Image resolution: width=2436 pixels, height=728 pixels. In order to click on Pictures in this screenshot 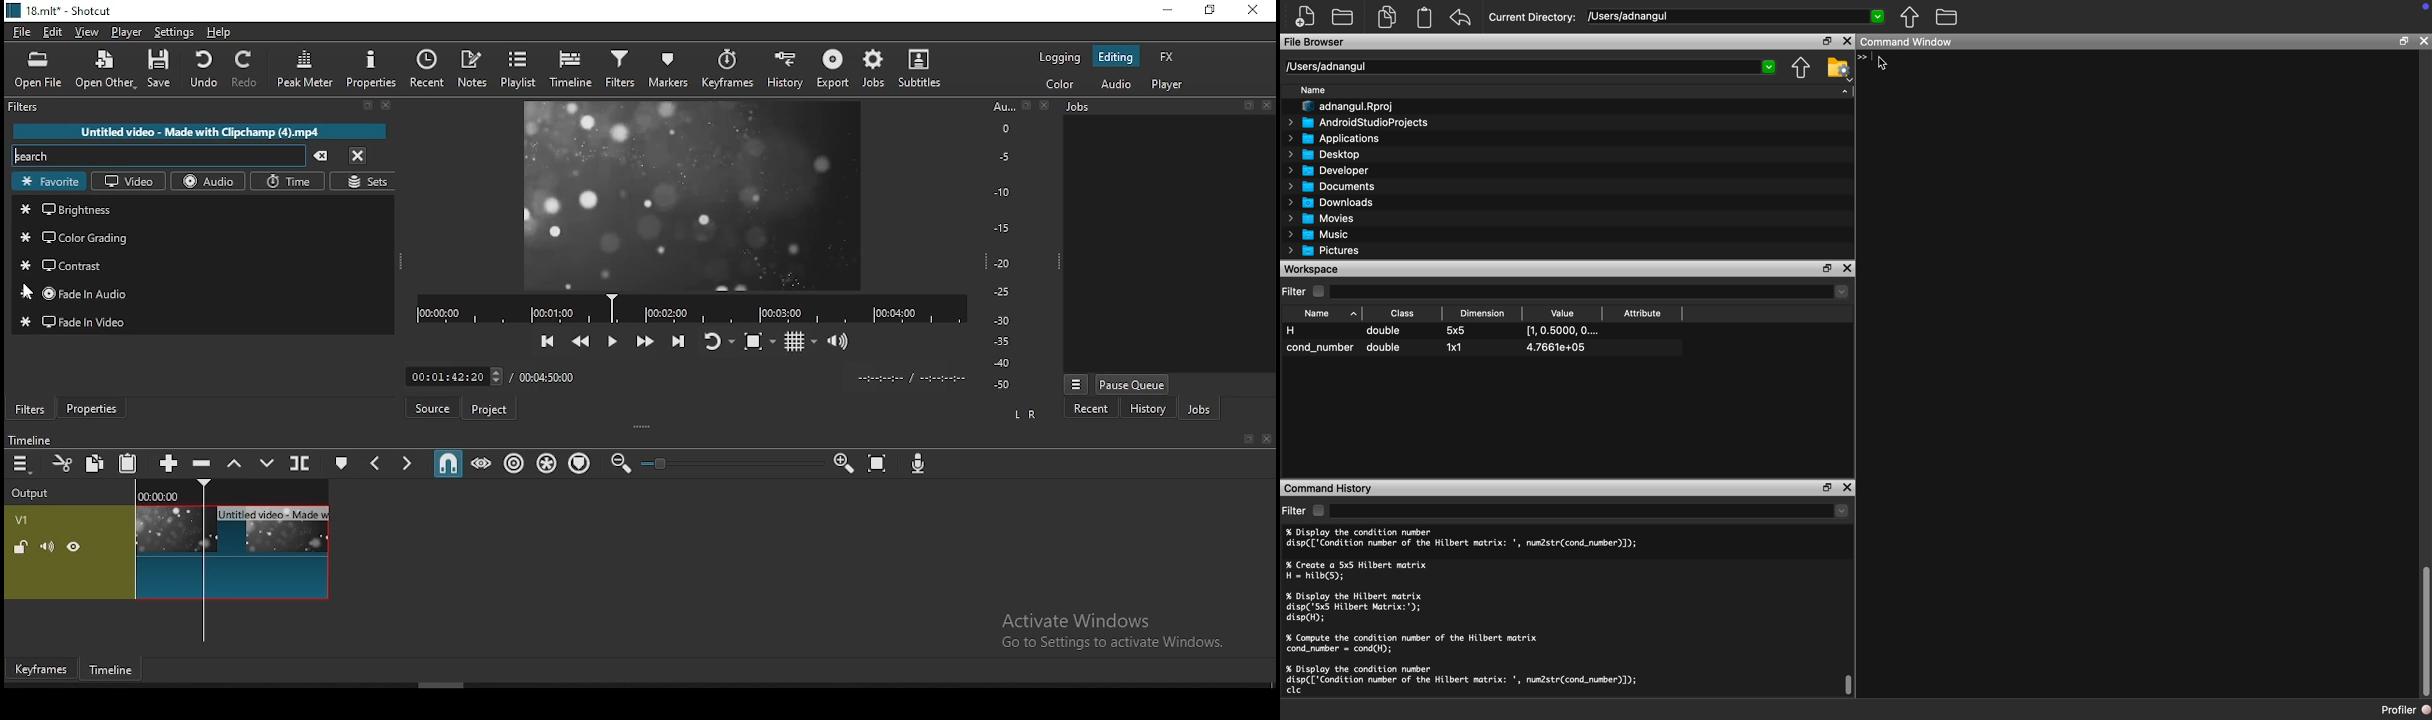, I will do `click(1325, 250)`.